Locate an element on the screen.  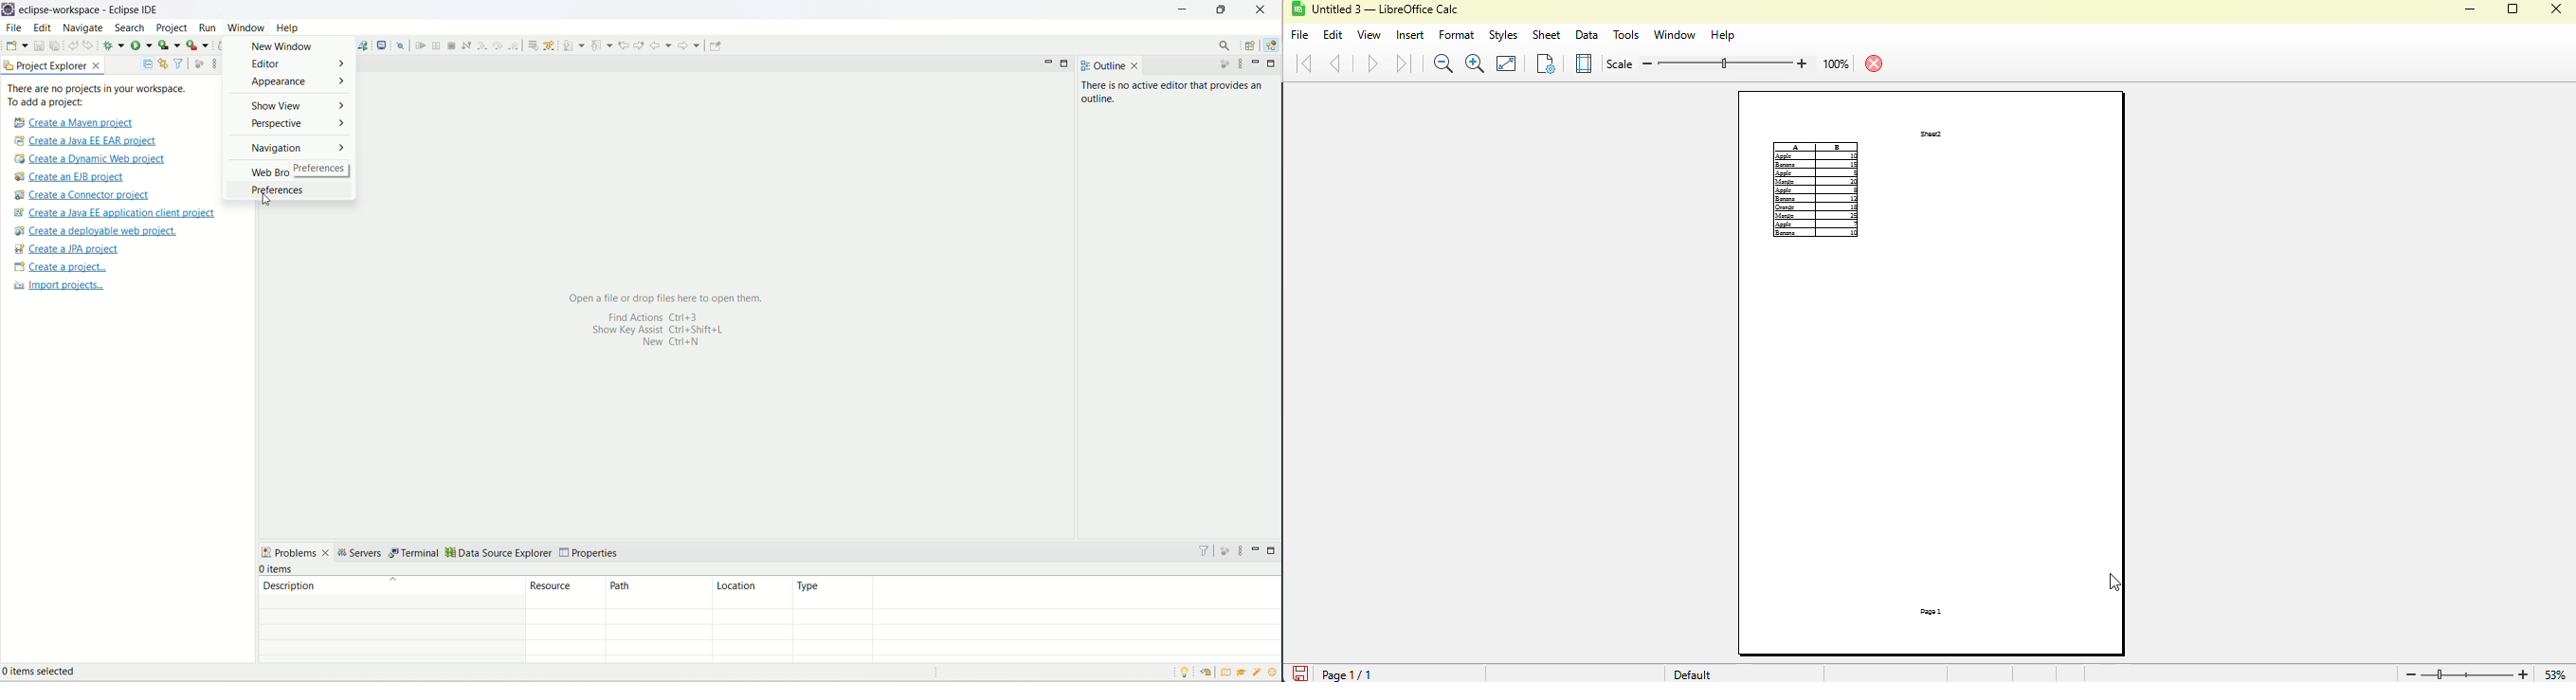
new is located at coordinates (16, 45).